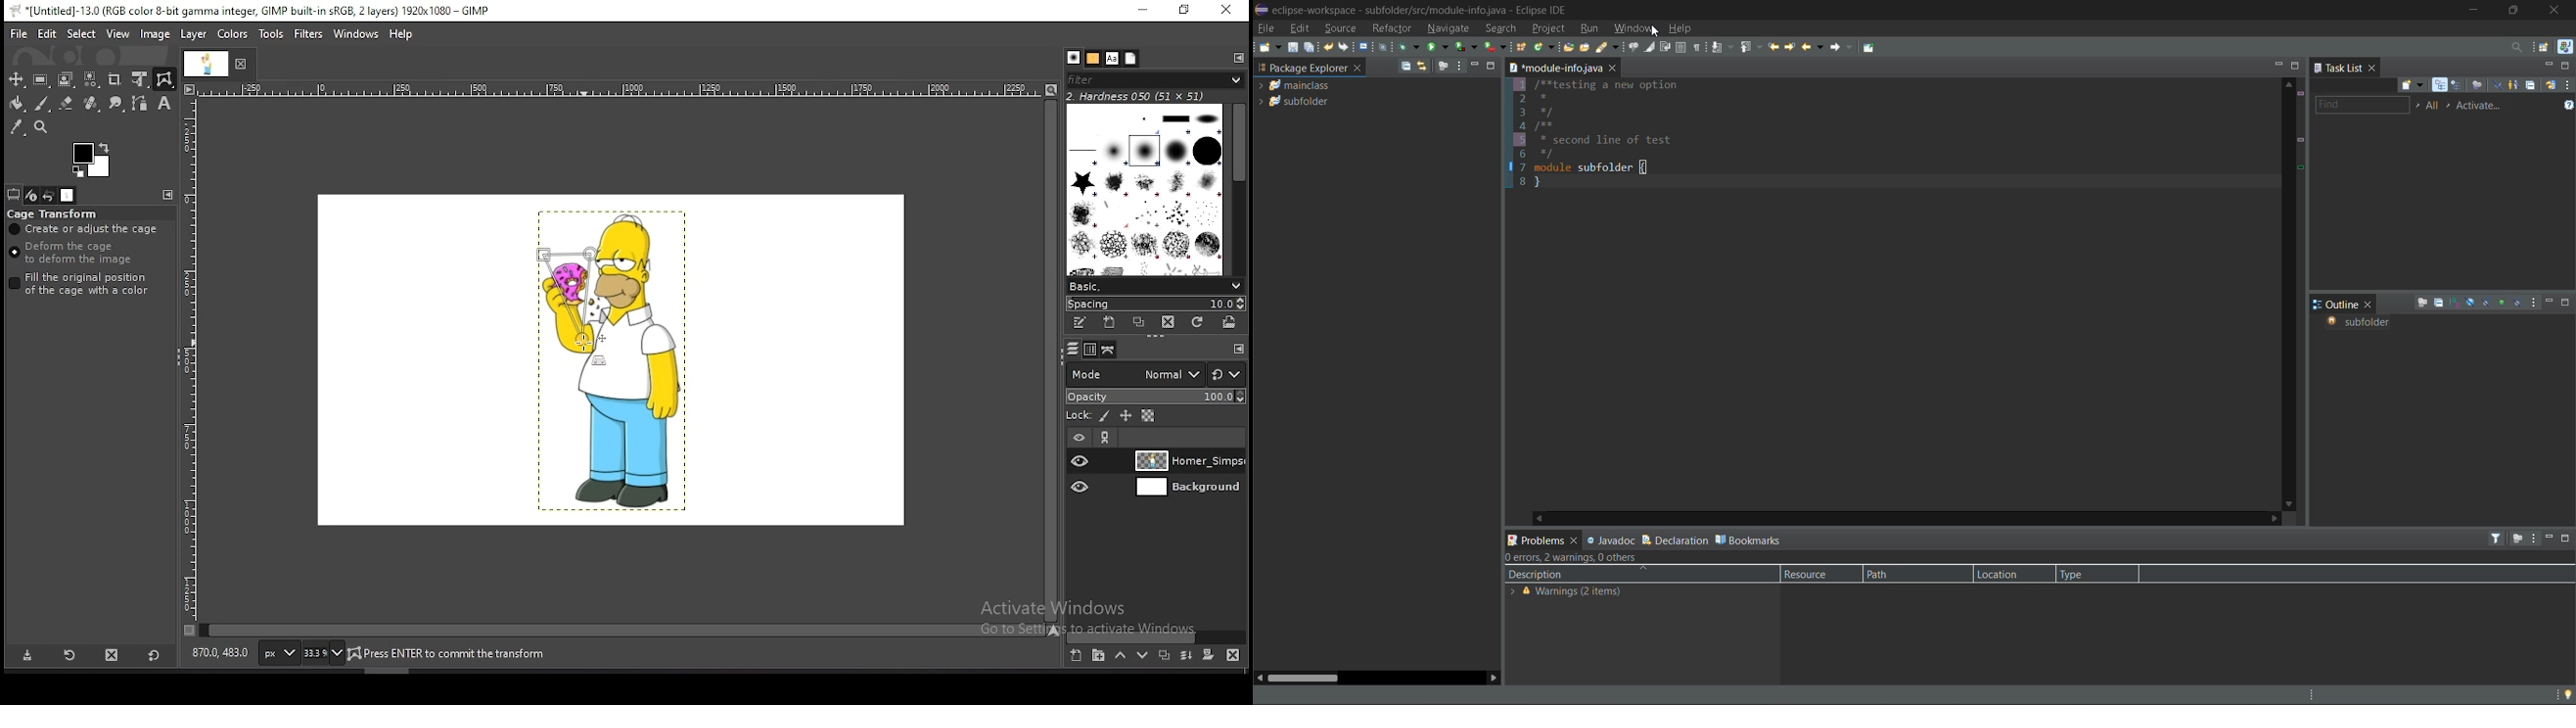 The image size is (2576, 728). Describe the element at coordinates (27, 656) in the screenshot. I see `save tool preset` at that location.